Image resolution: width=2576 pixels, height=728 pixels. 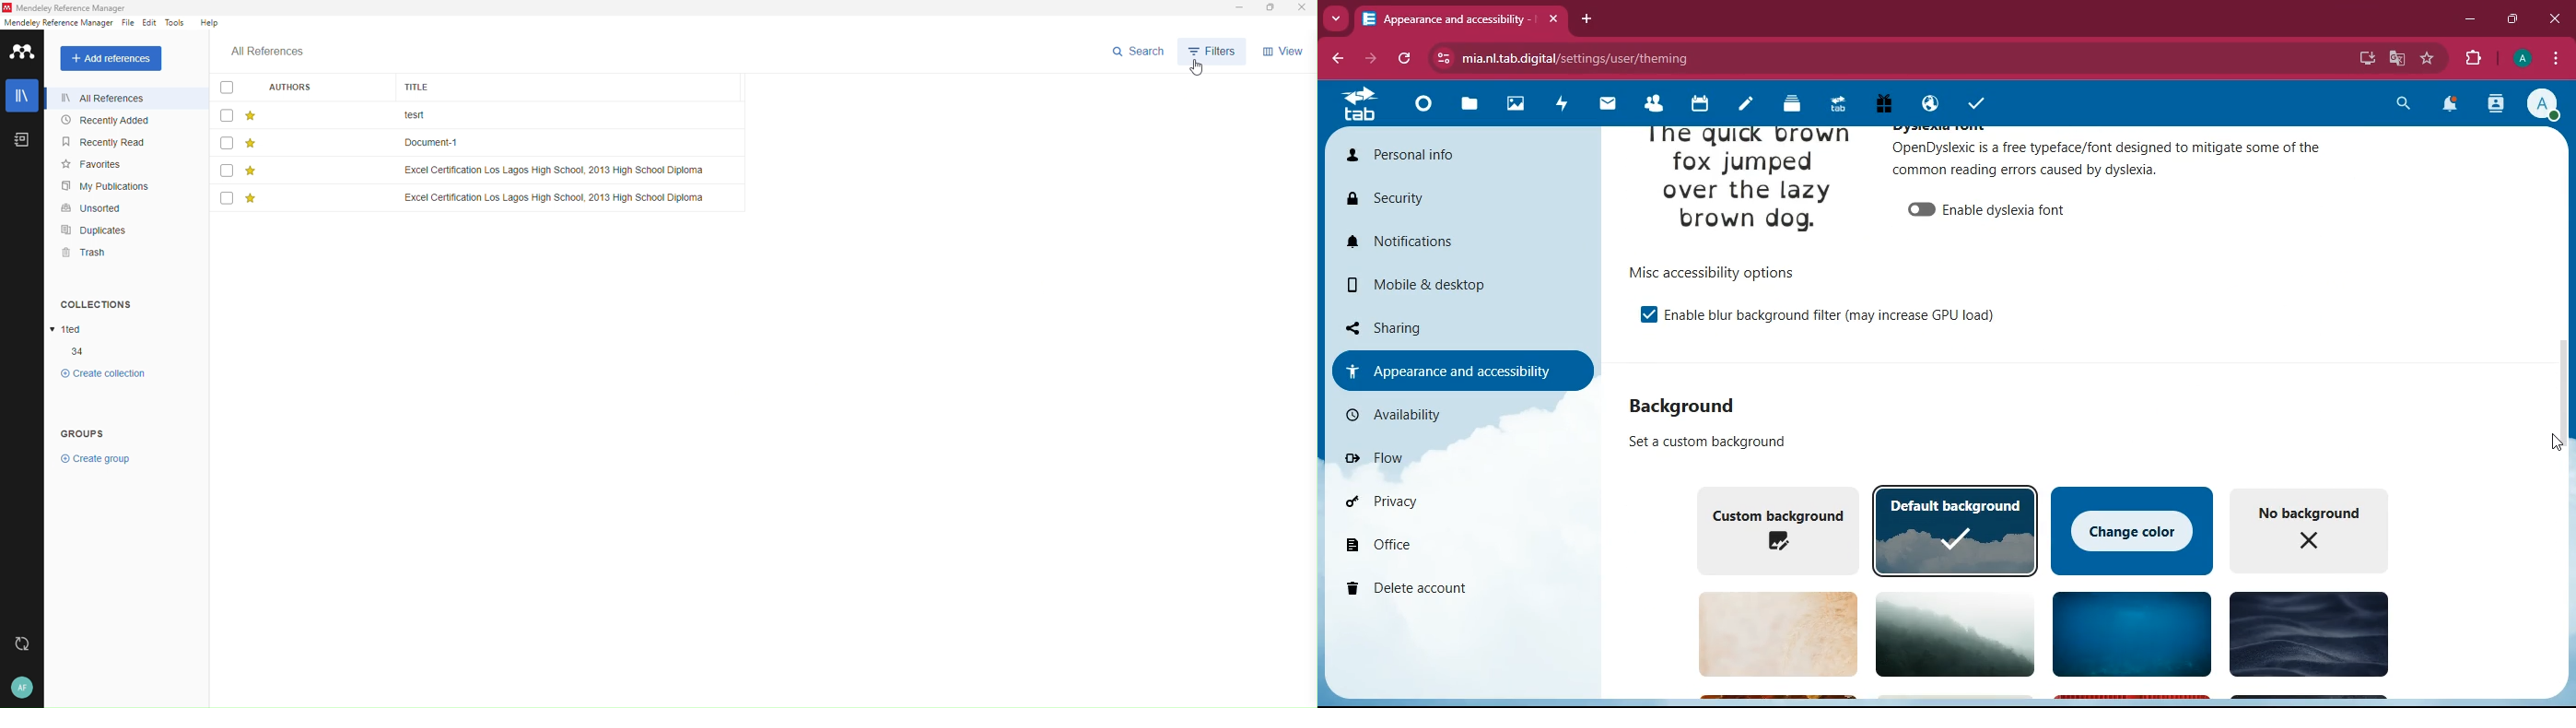 I want to click on layers, so click(x=1786, y=104).